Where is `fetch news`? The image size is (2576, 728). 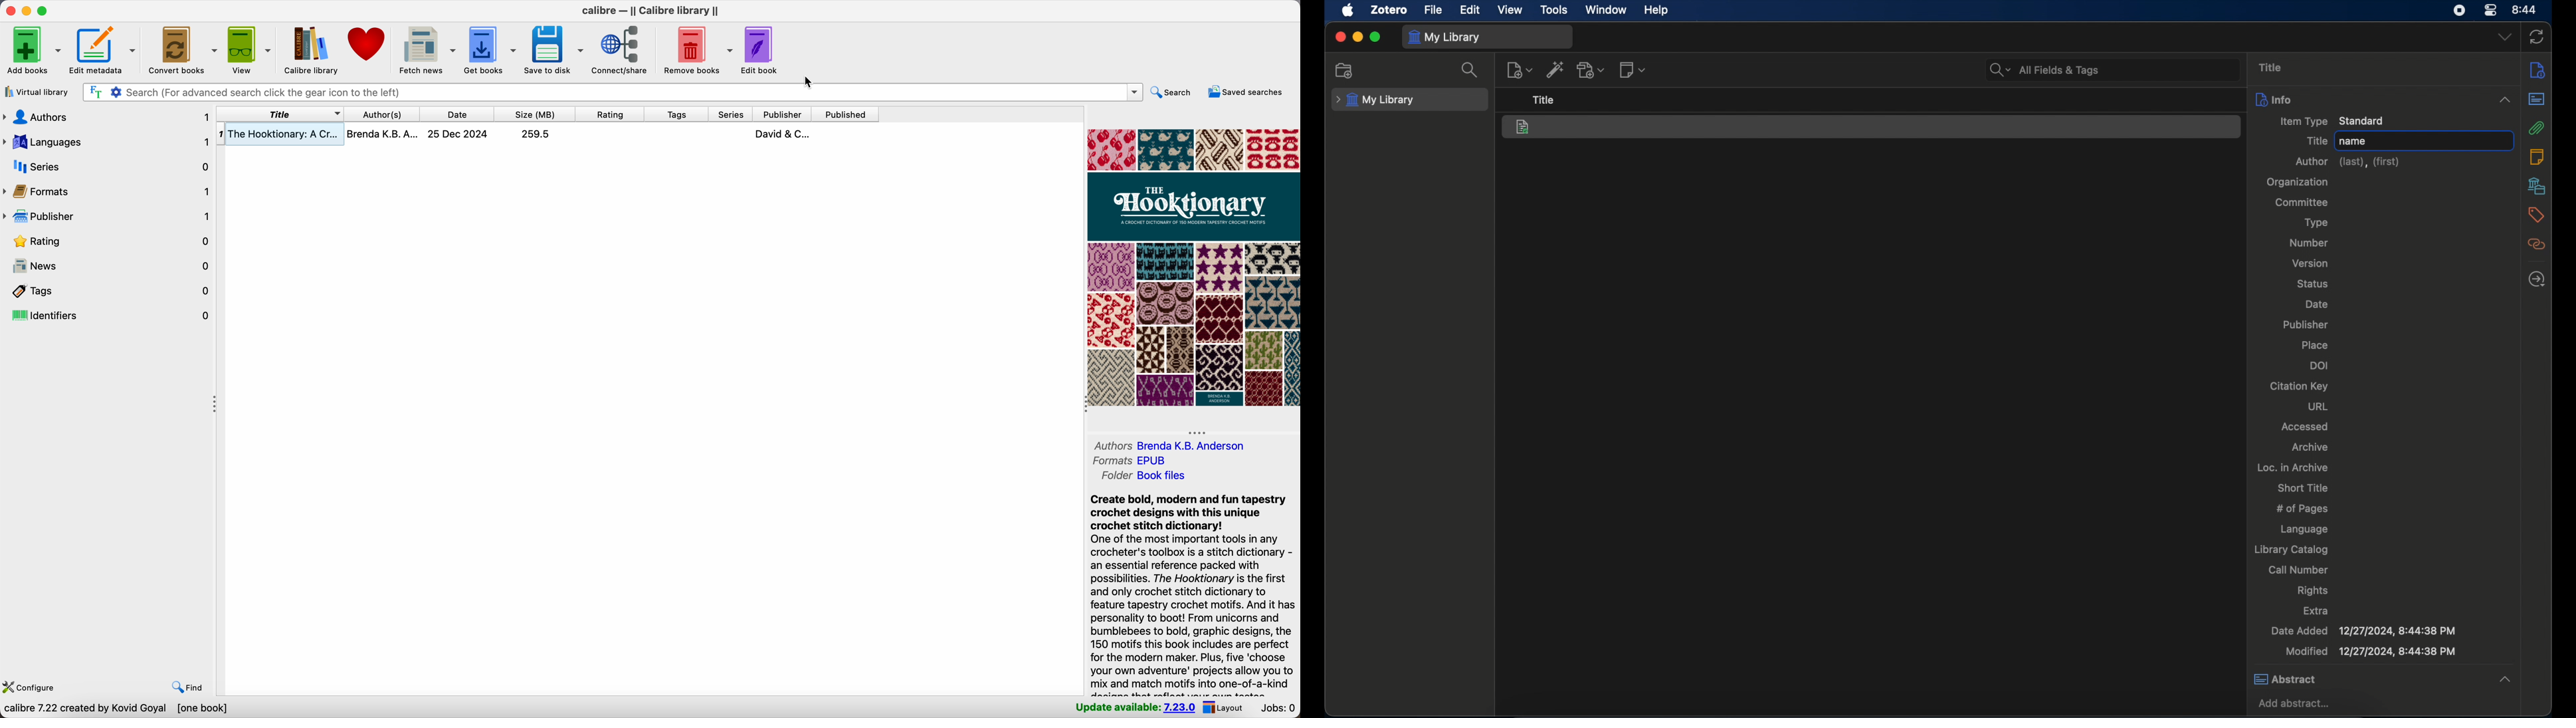
fetch news is located at coordinates (428, 49).